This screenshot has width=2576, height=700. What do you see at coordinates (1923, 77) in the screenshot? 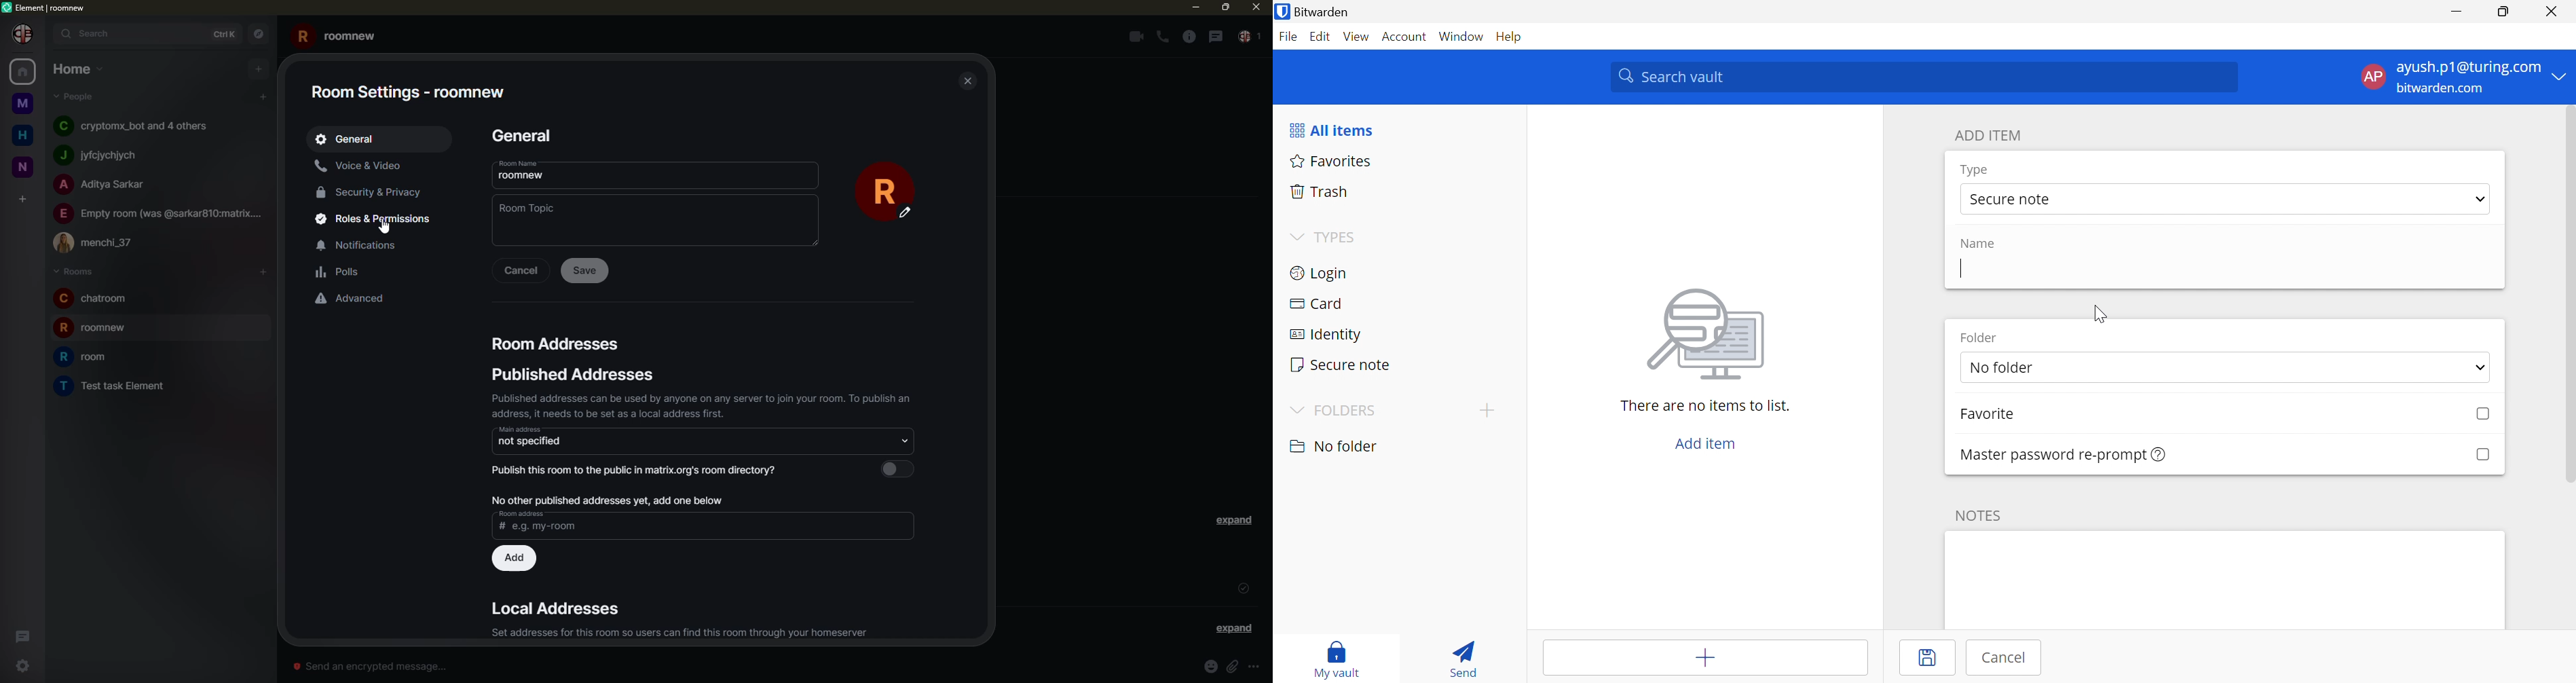
I see `Search vault` at bounding box center [1923, 77].